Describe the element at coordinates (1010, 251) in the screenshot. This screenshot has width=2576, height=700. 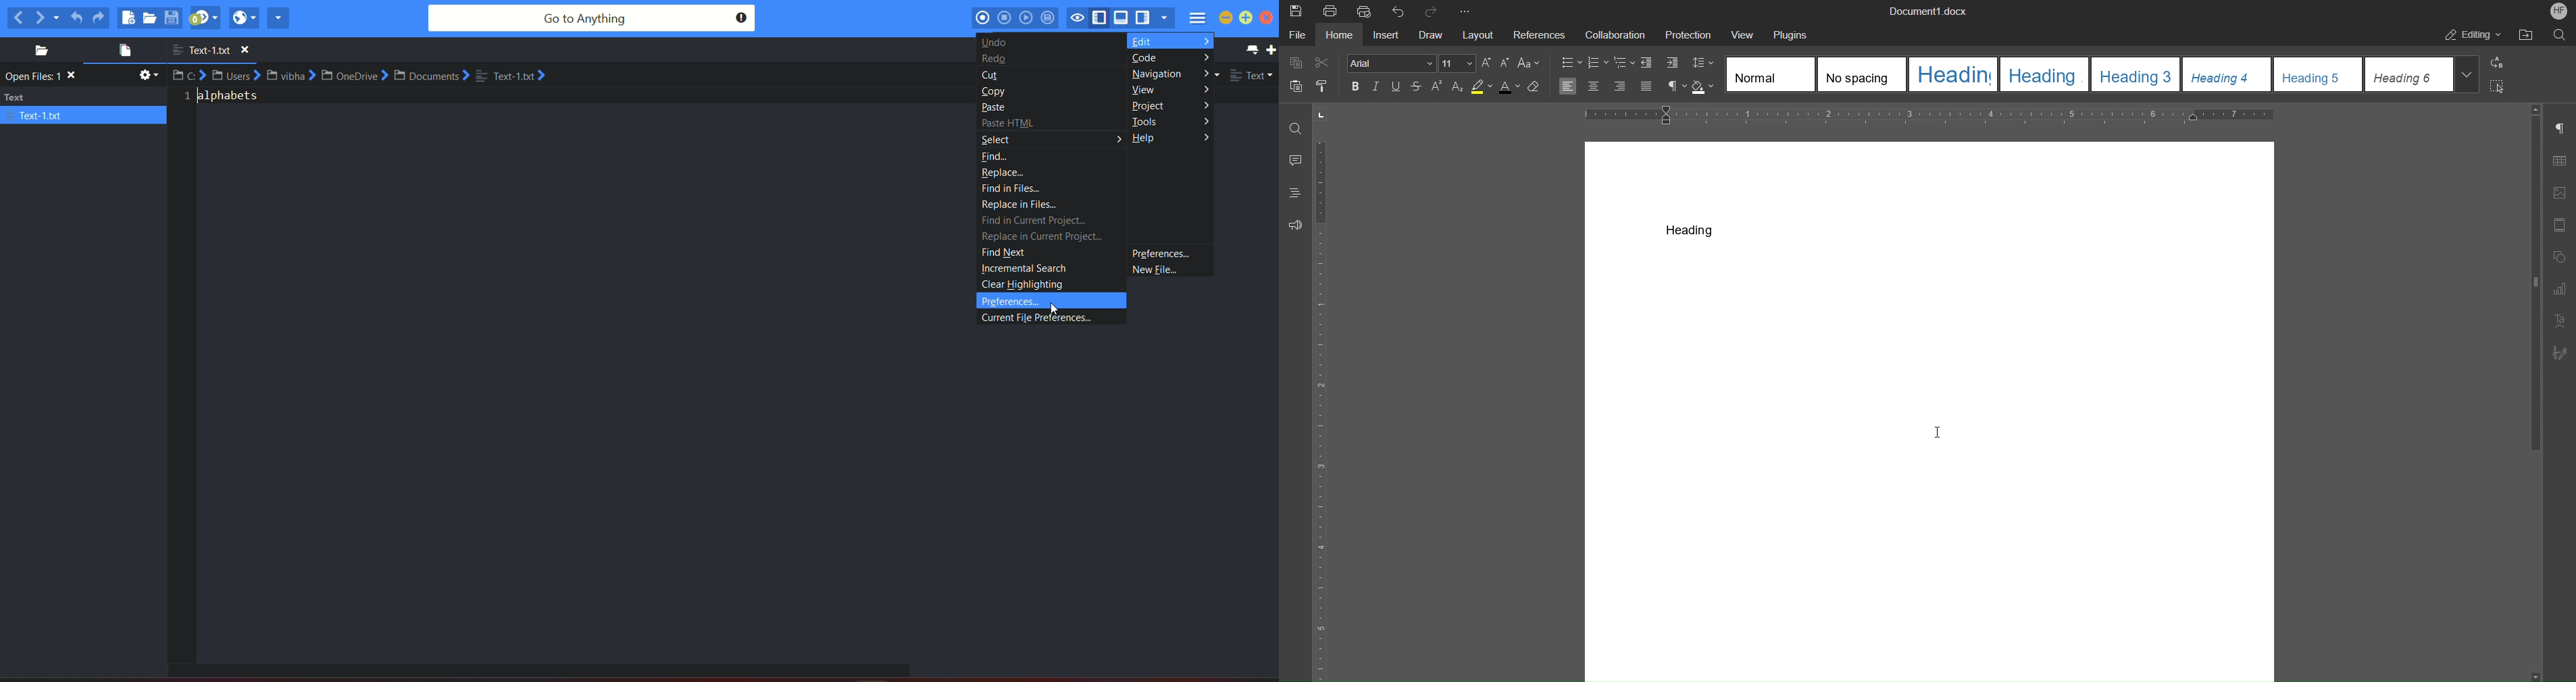
I see `find next` at that location.